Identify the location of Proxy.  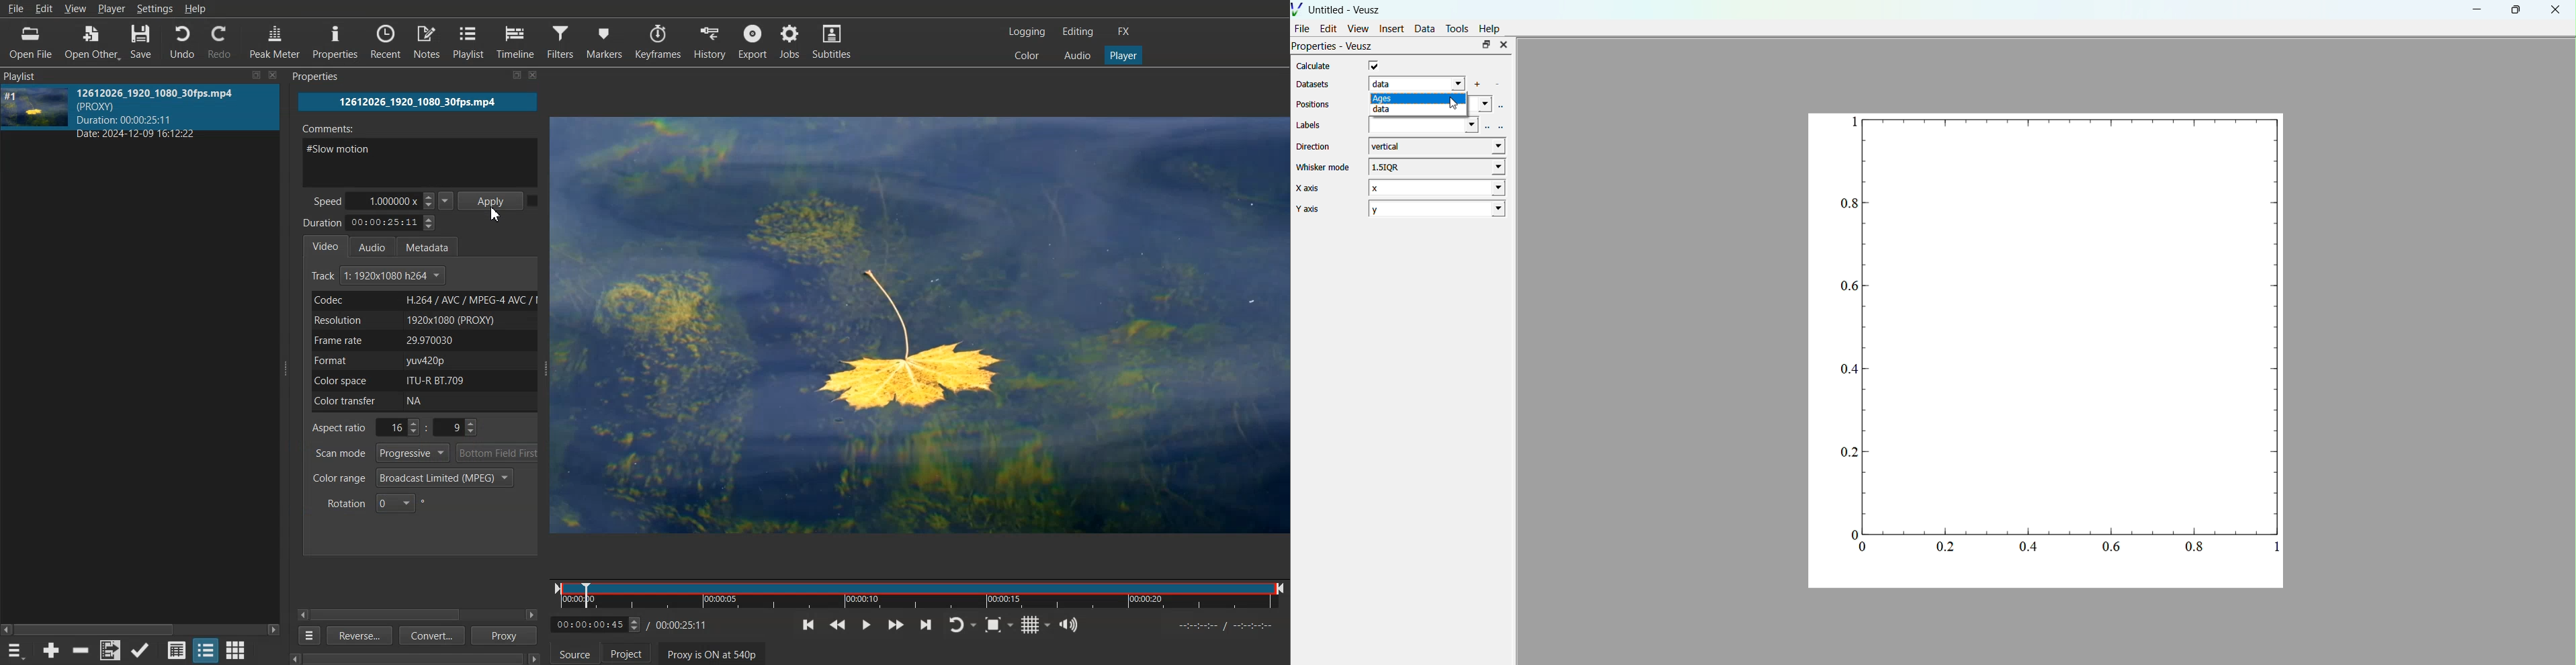
(505, 635).